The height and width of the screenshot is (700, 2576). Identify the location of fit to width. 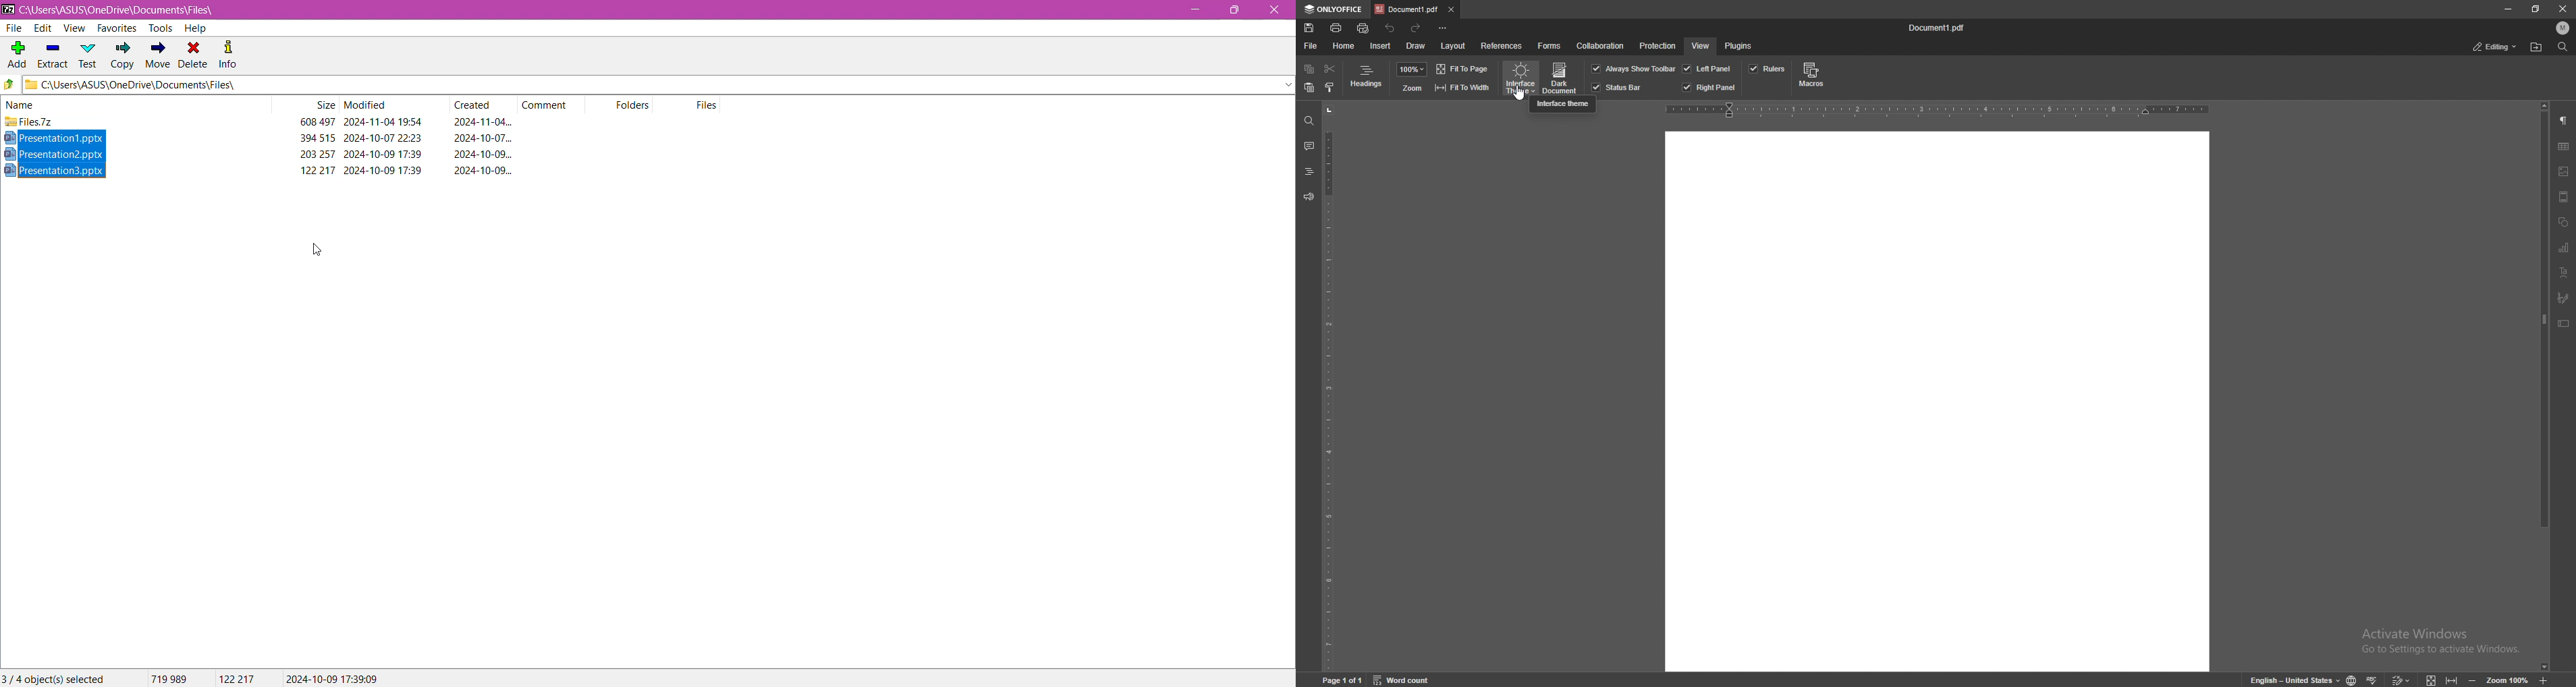
(2453, 680).